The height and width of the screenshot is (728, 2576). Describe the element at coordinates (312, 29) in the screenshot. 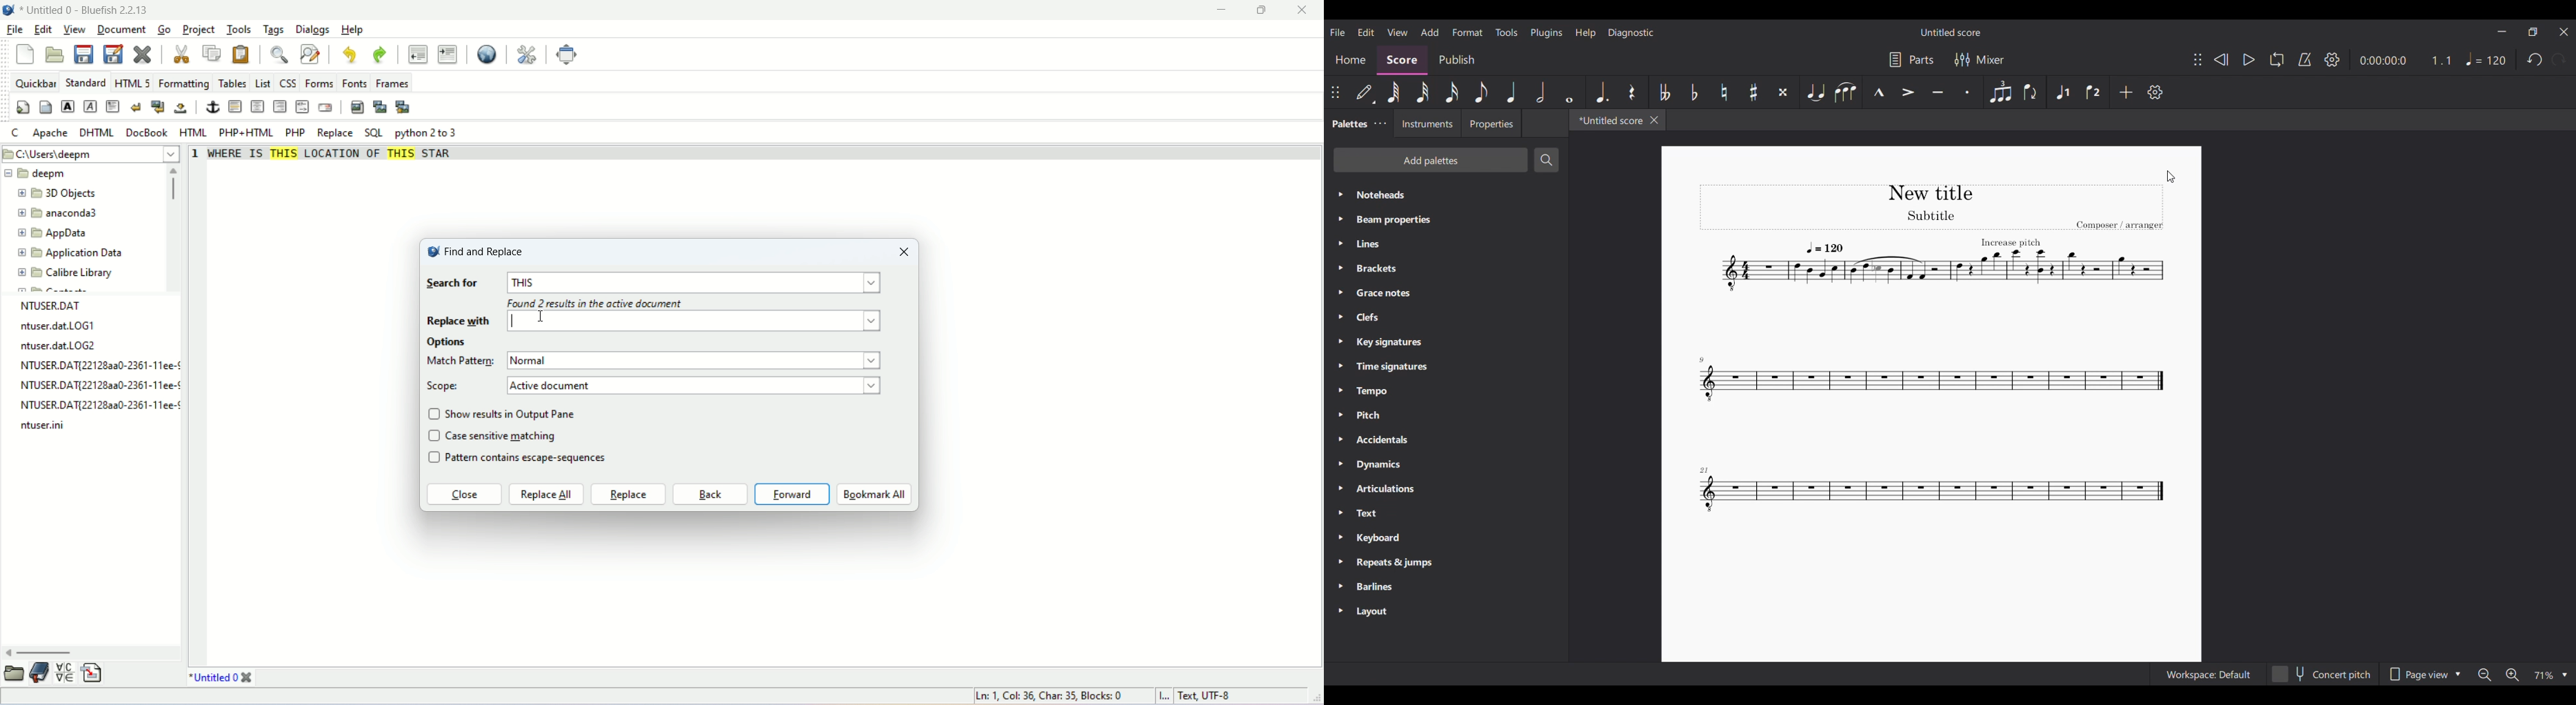

I see `dialogs` at that location.